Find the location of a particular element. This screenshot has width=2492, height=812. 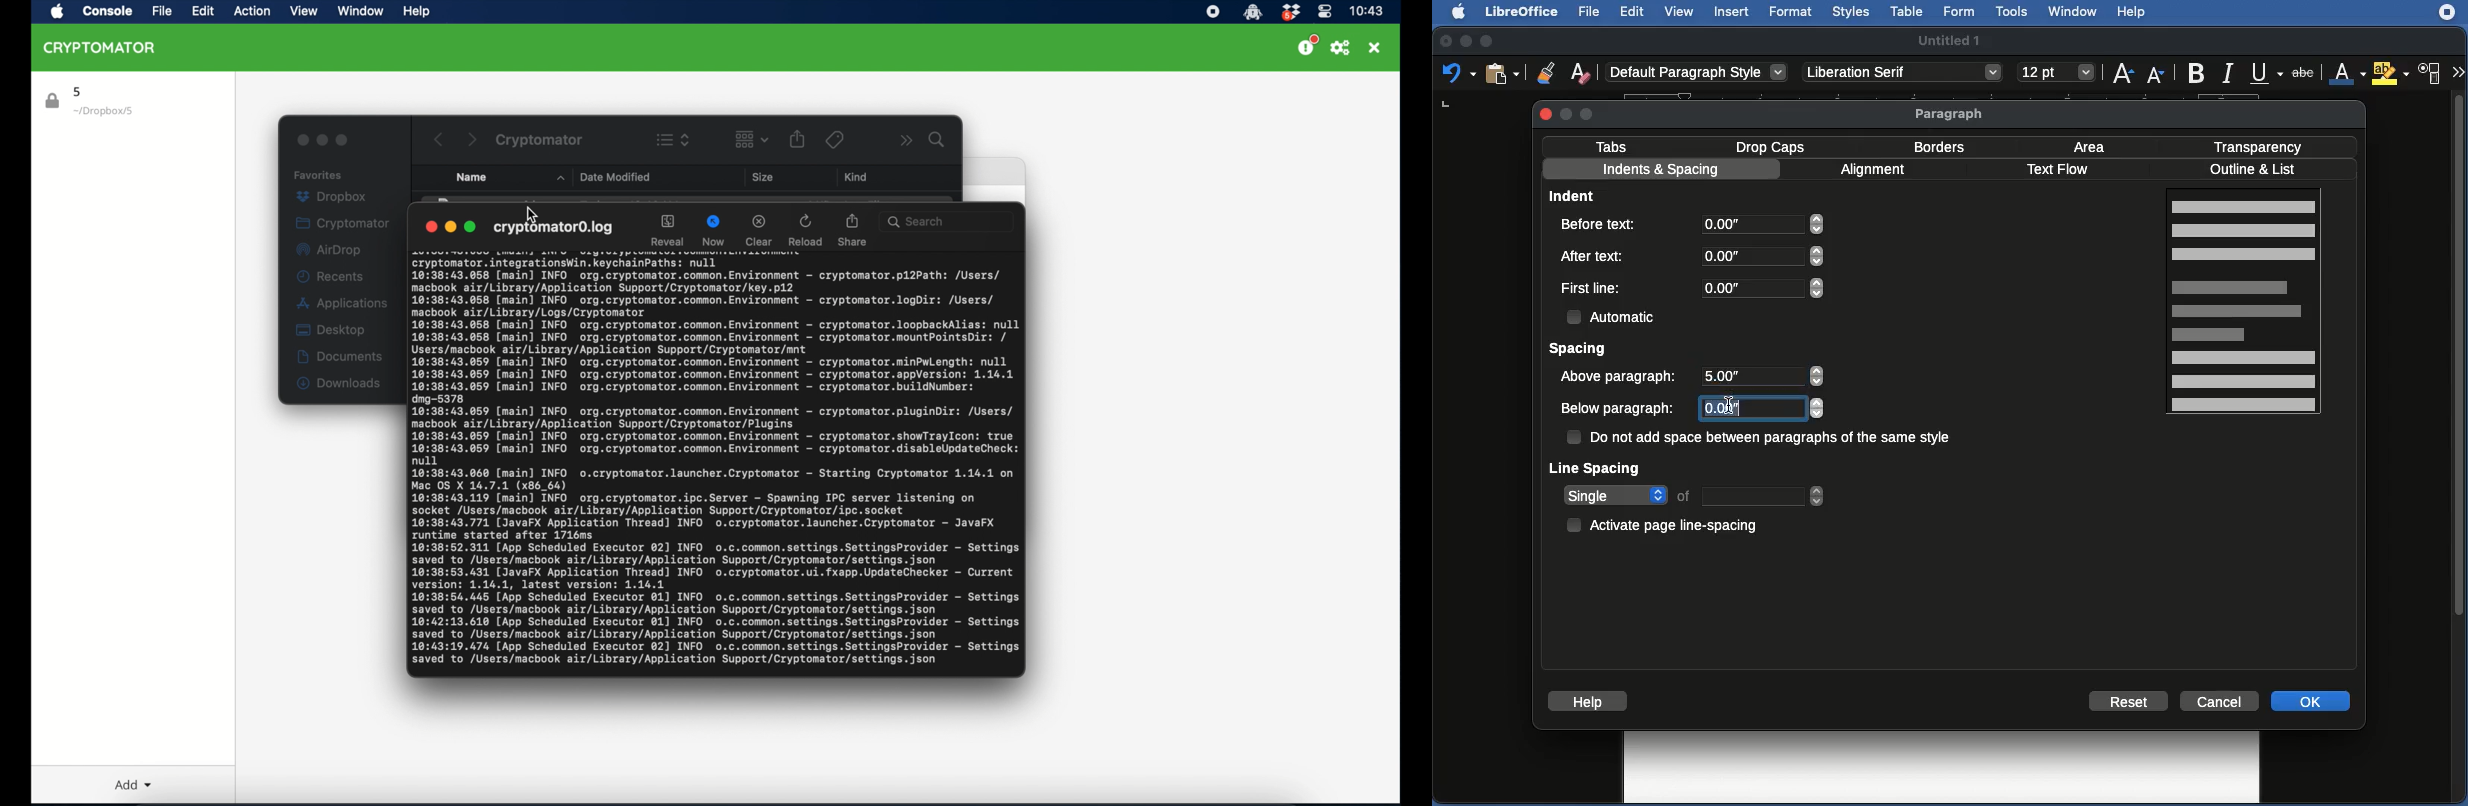

Indents and spacing is located at coordinates (1661, 171).